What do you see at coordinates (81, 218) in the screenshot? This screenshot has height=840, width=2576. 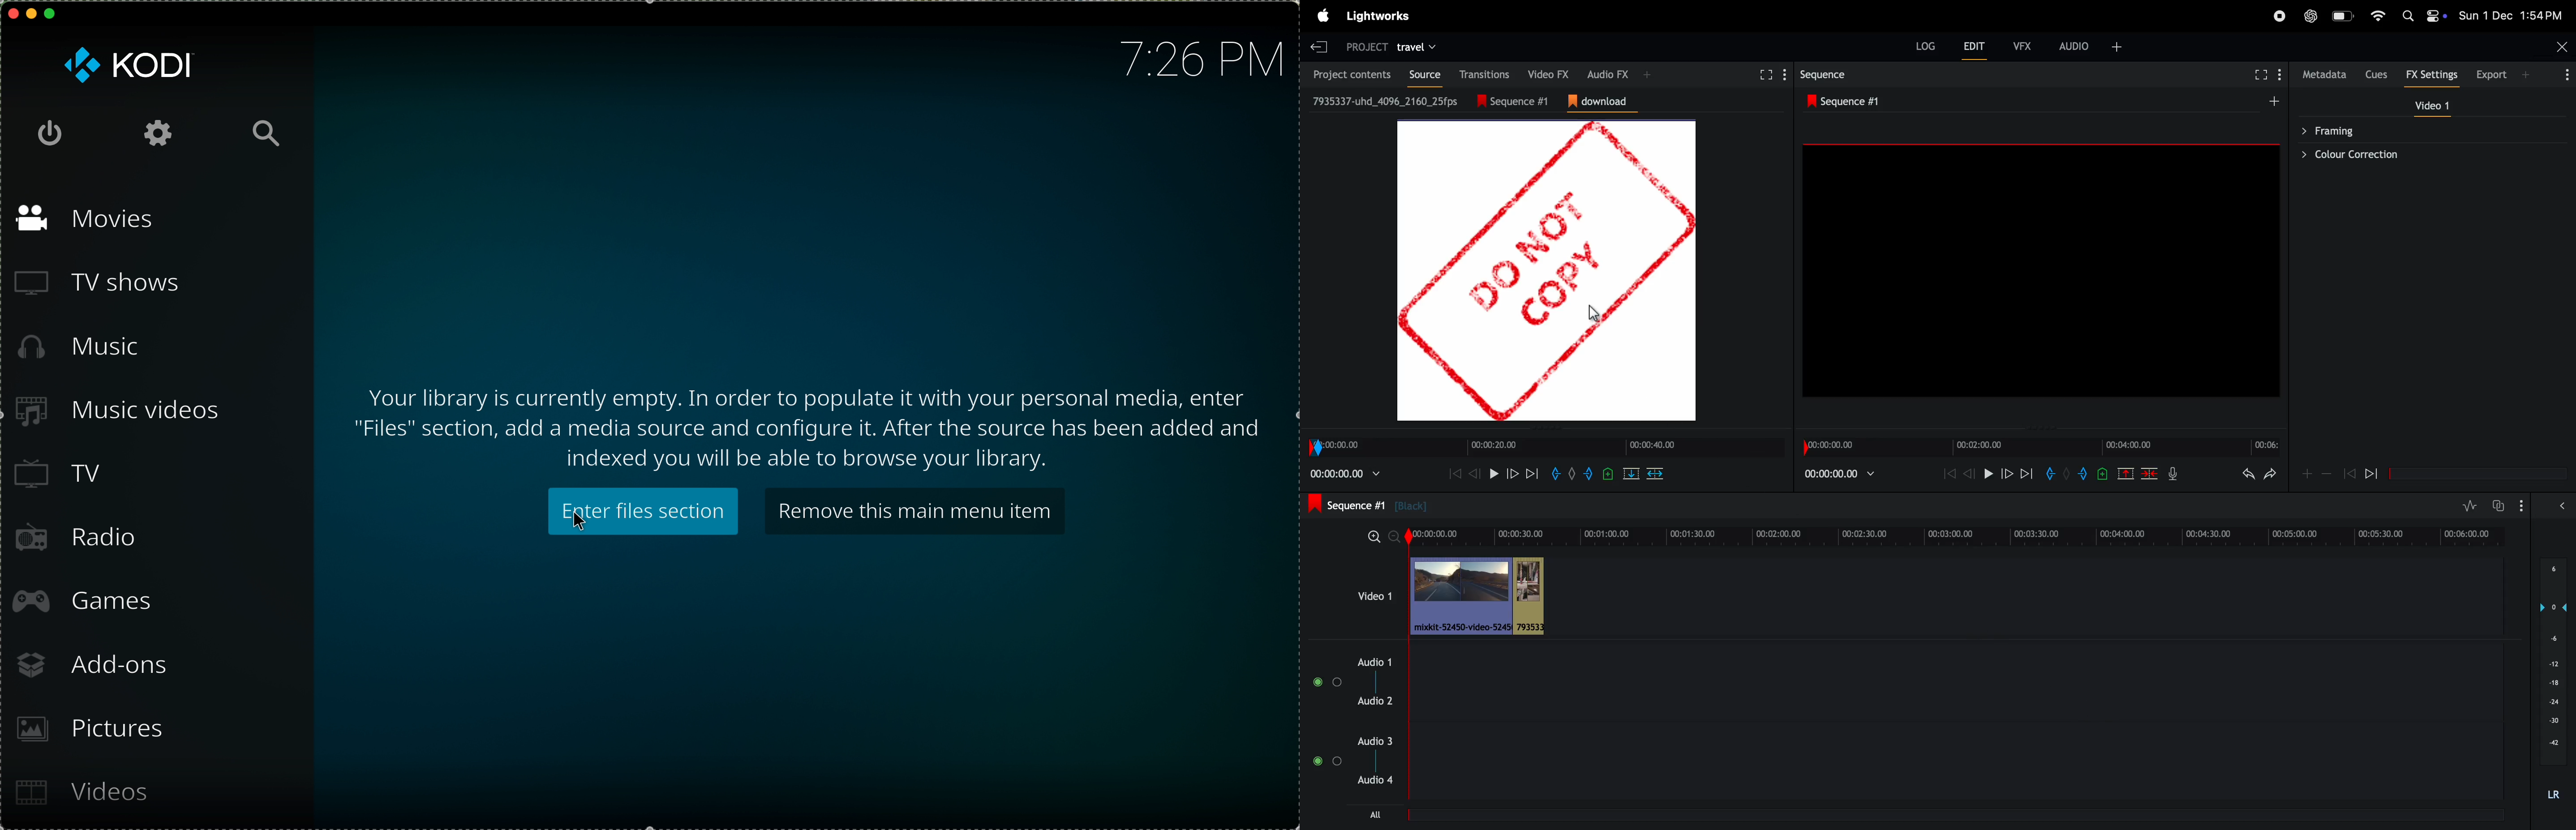 I see `movies option` at bounding box center [81, 218].